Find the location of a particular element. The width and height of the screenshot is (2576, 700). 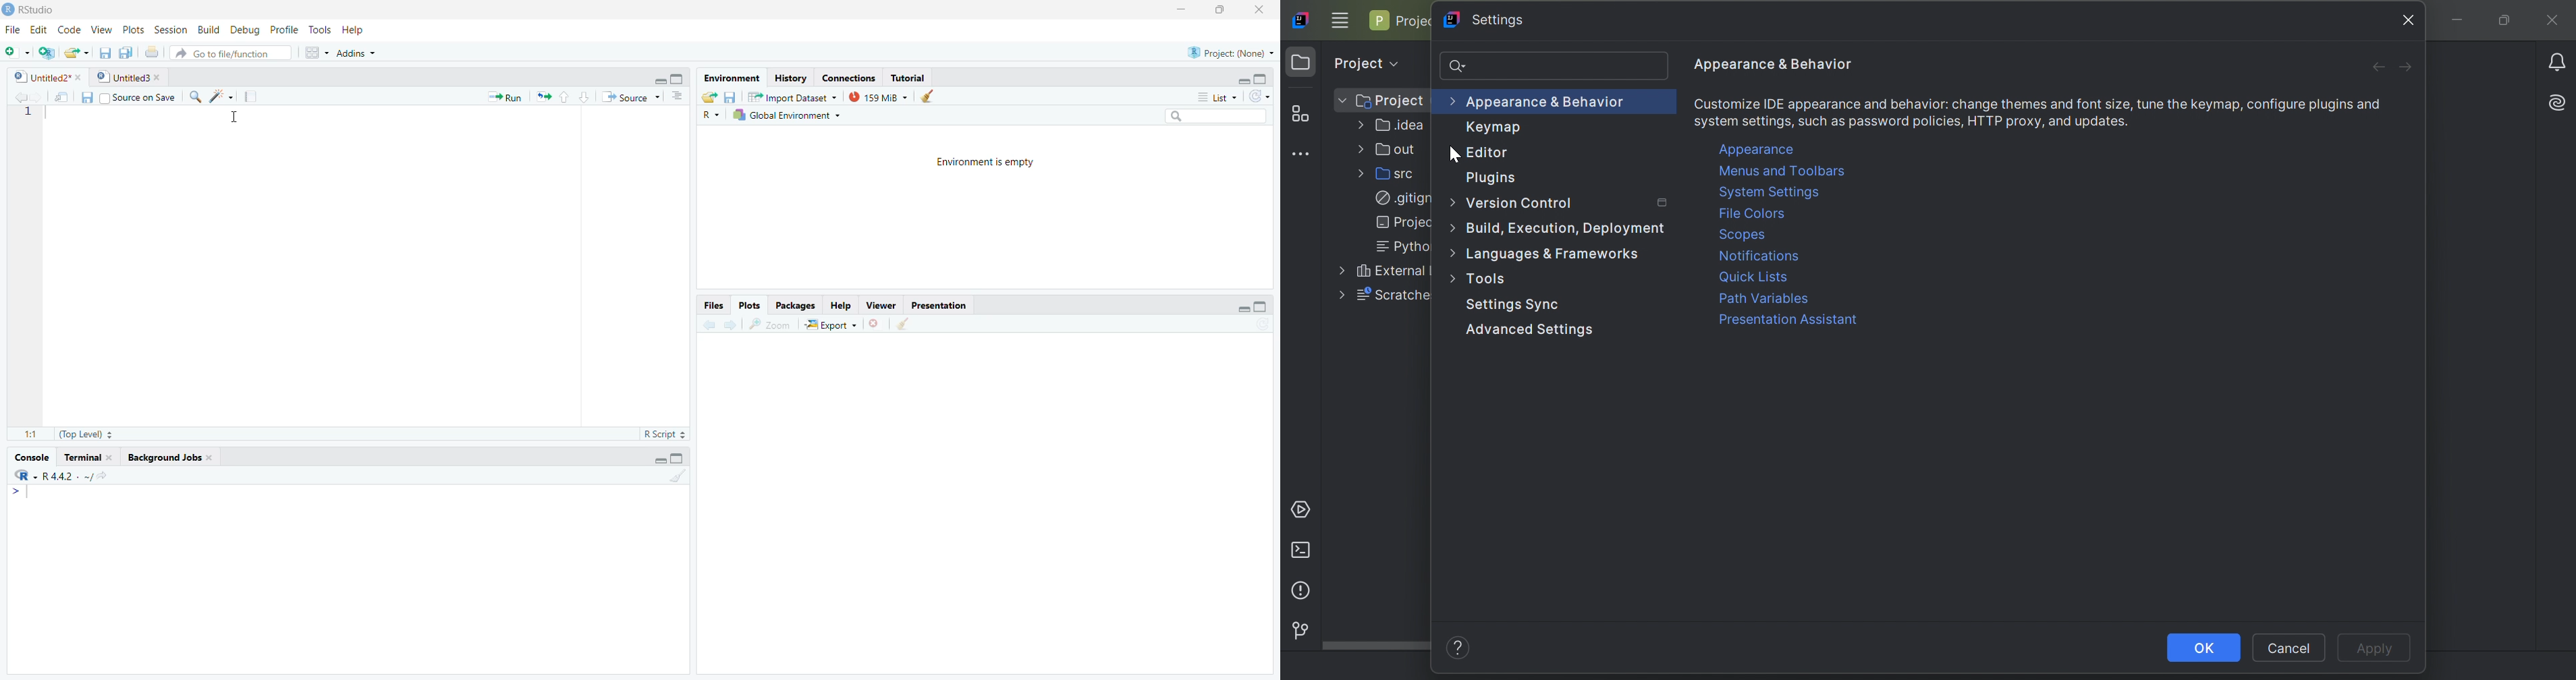

Help is located at coordinates (355, 29).